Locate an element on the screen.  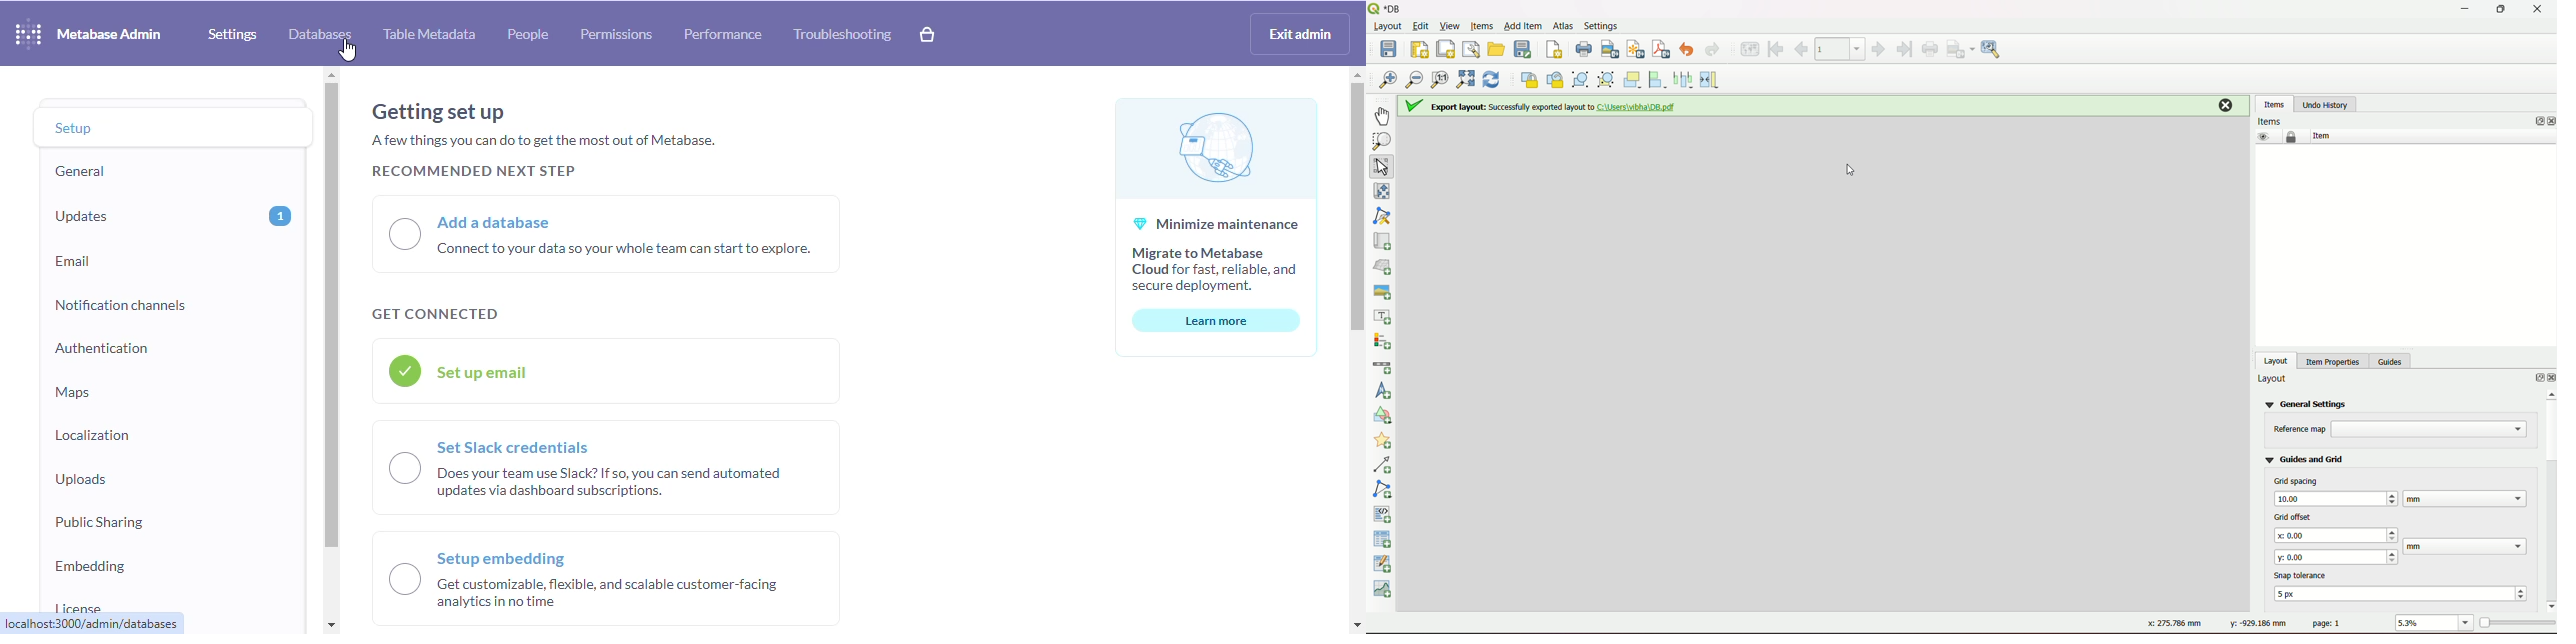
performance is located at coordinates (722, 34).